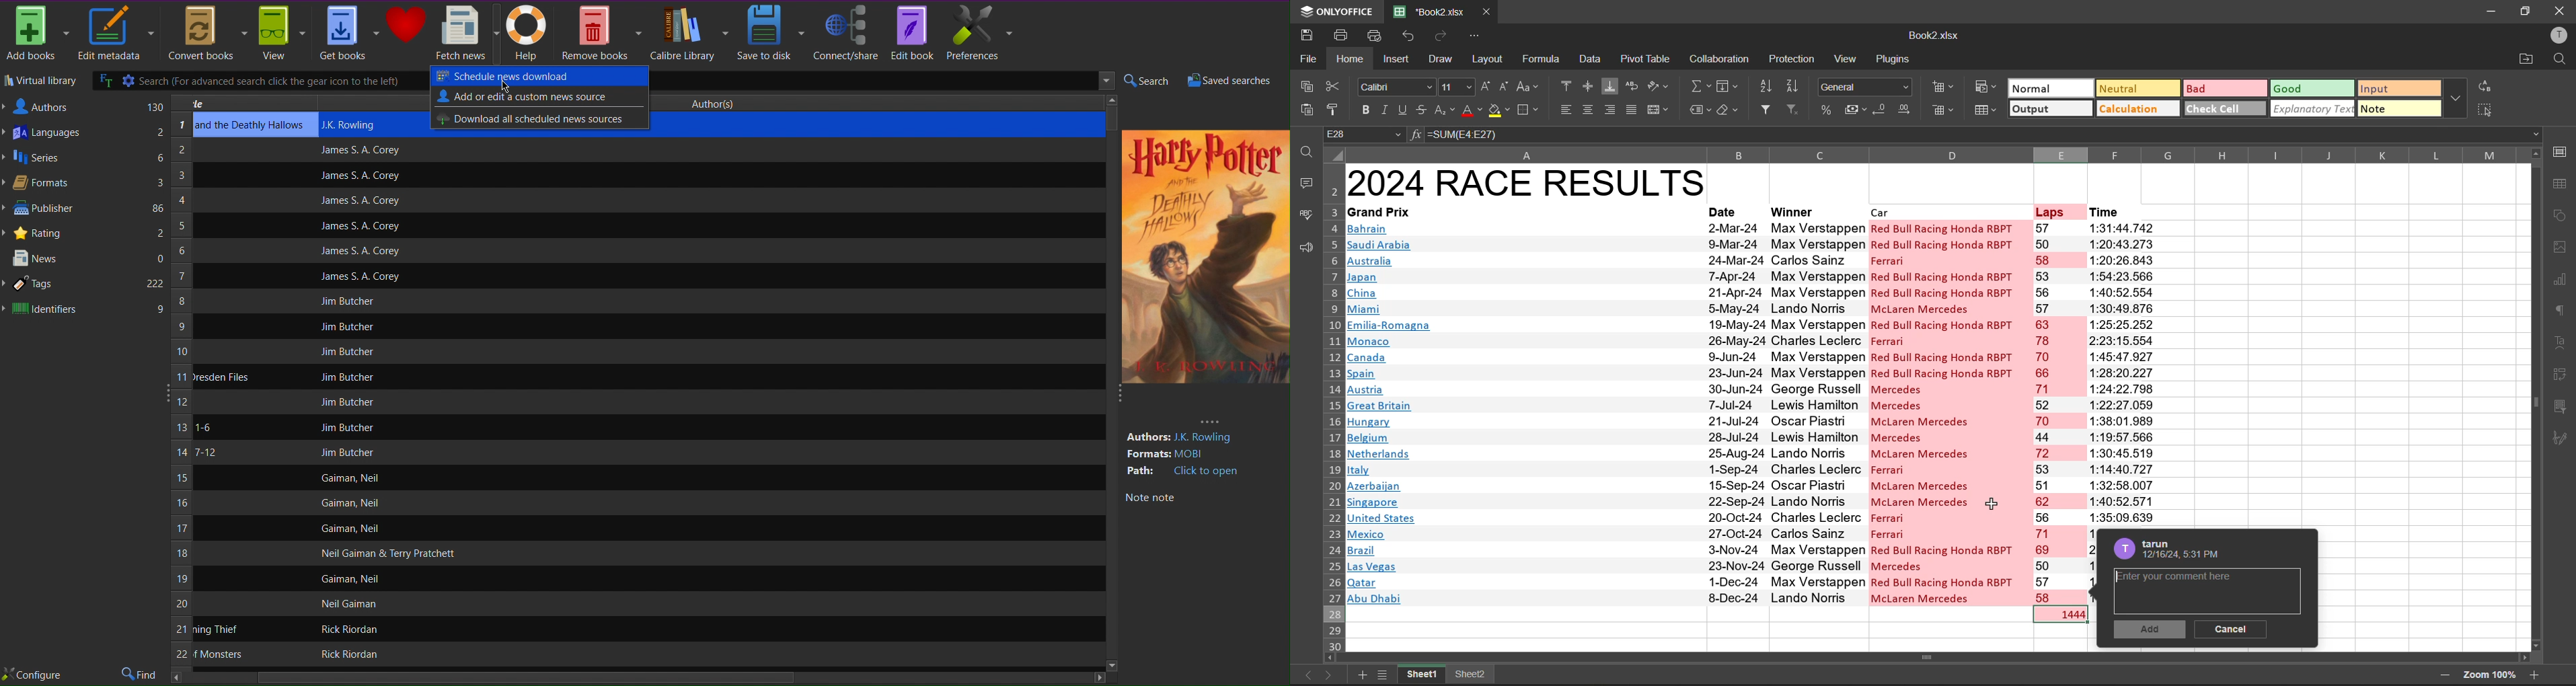 The image size is (2576, 700). Describe the element at coordinates (2560, 312) in the screenshot. I see `paragraph ` at that location.